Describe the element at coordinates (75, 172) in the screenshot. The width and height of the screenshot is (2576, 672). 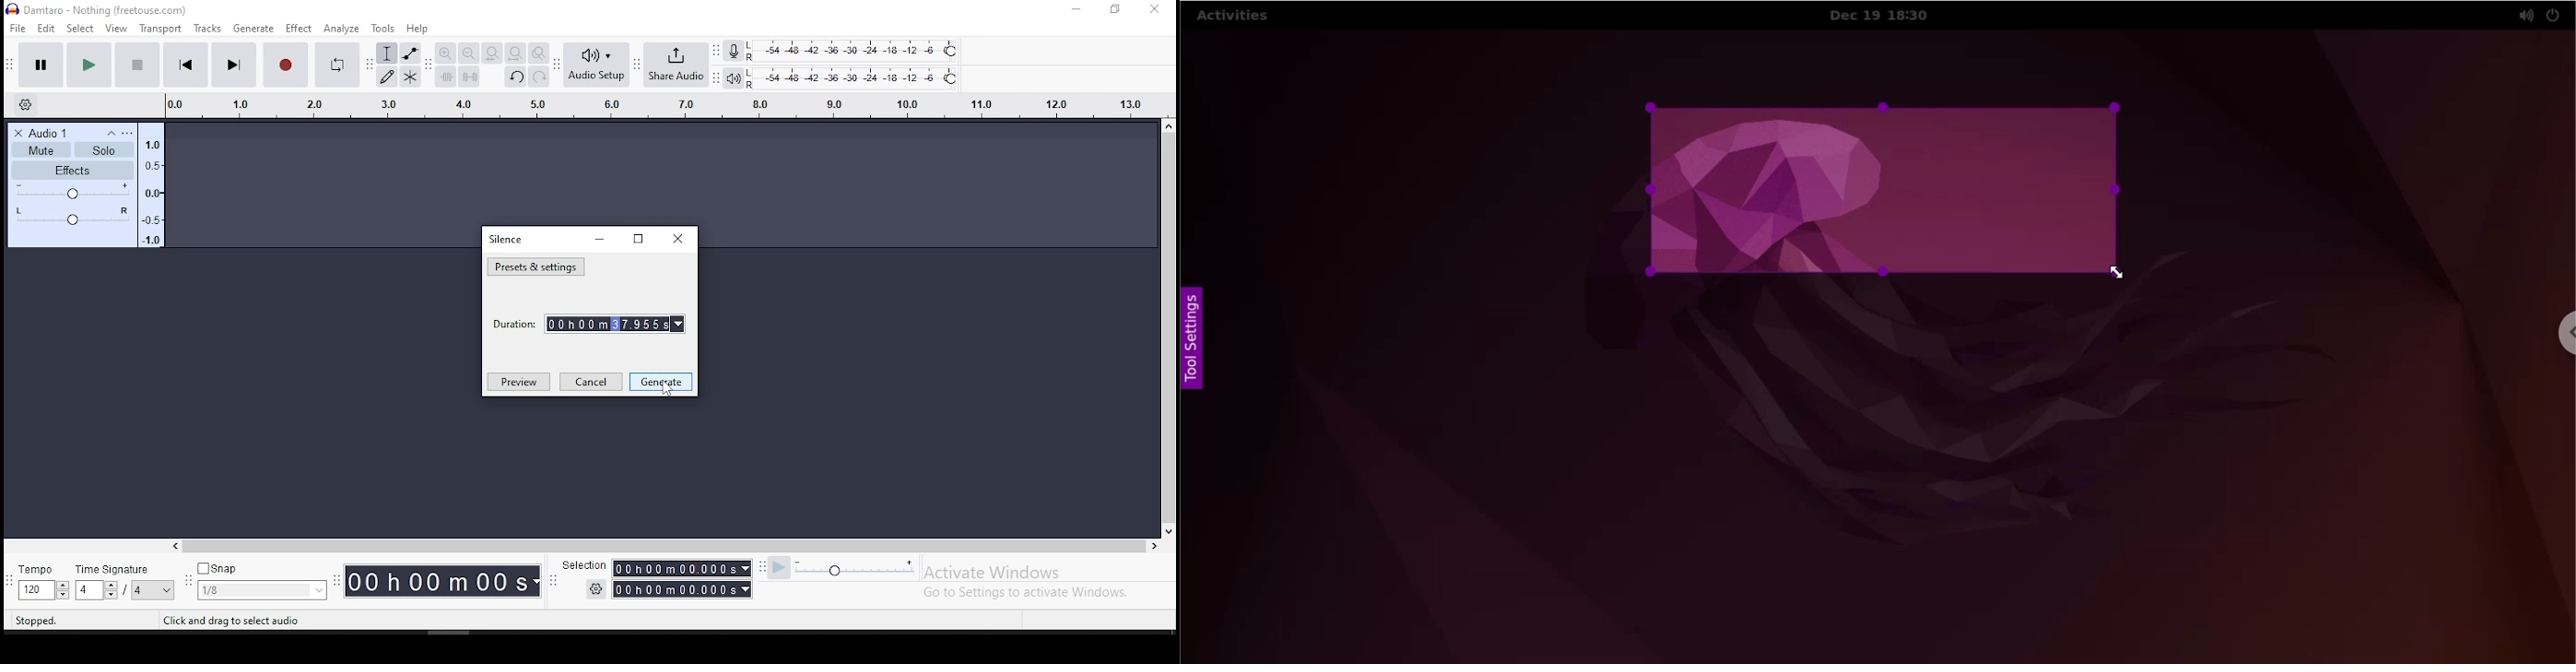
I see `Effects` at that location.